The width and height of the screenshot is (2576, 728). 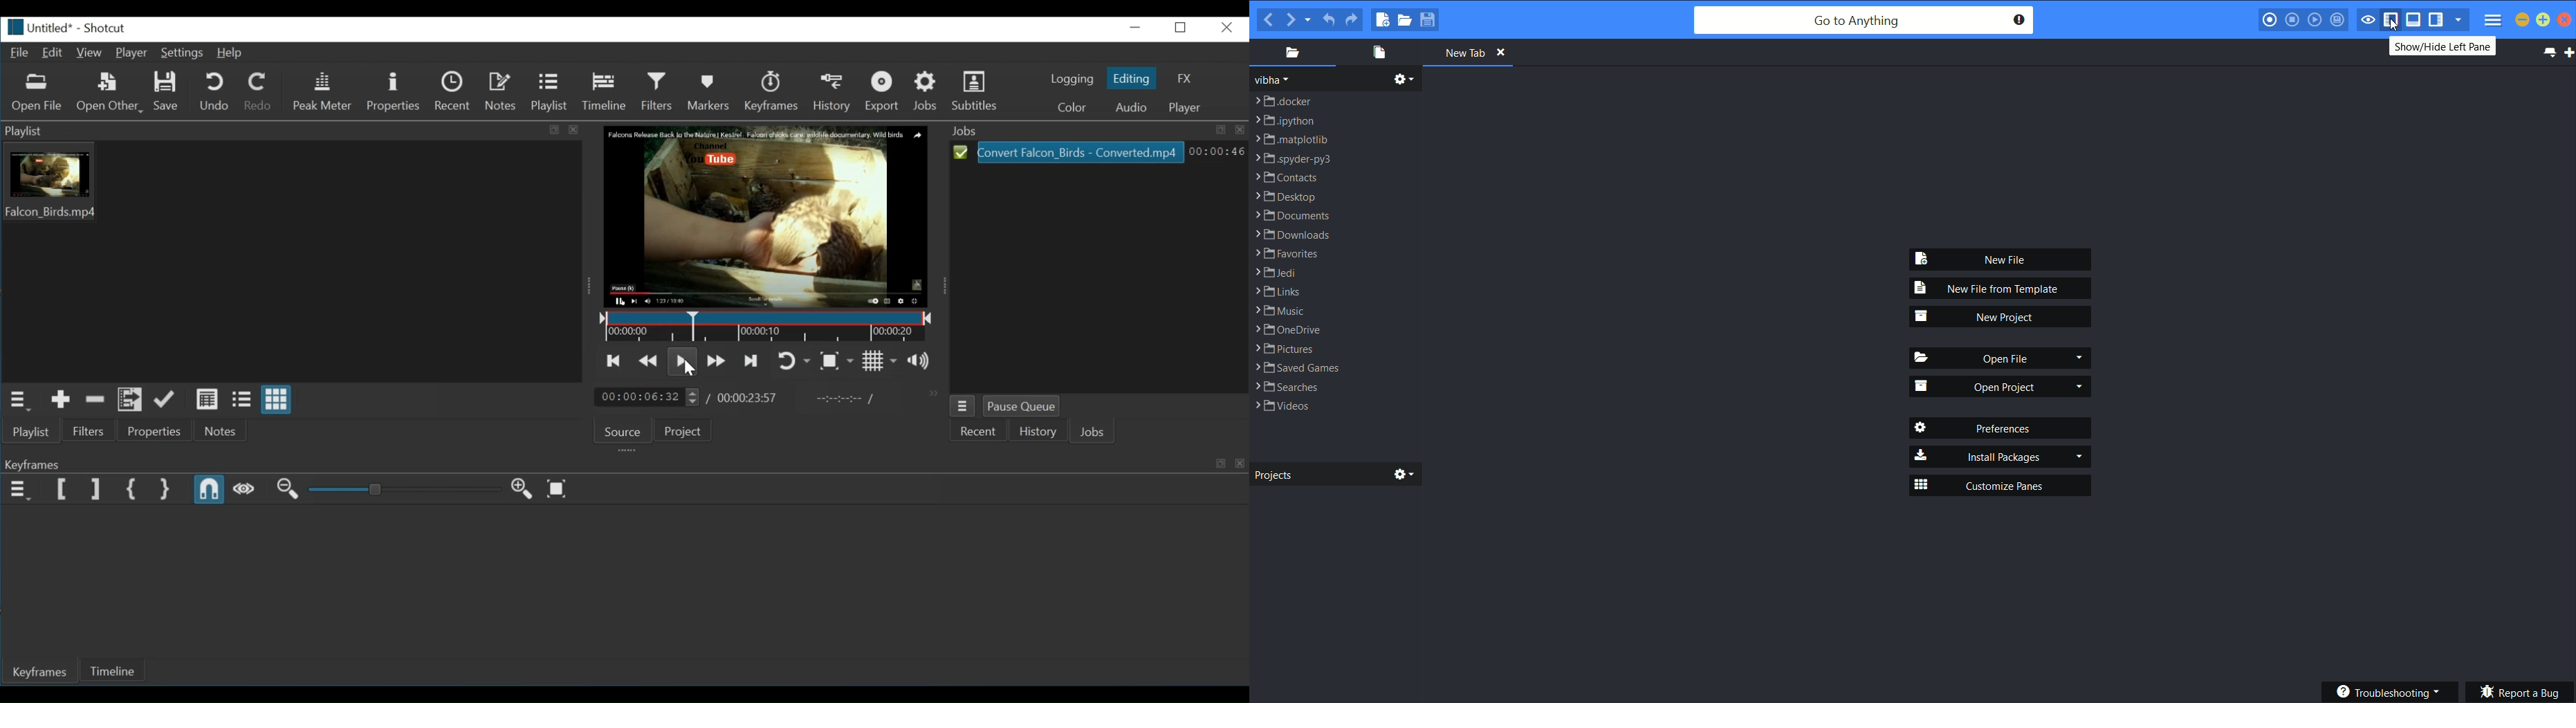 I want to click on Scrub while dragging, so click(x=245, y=489).